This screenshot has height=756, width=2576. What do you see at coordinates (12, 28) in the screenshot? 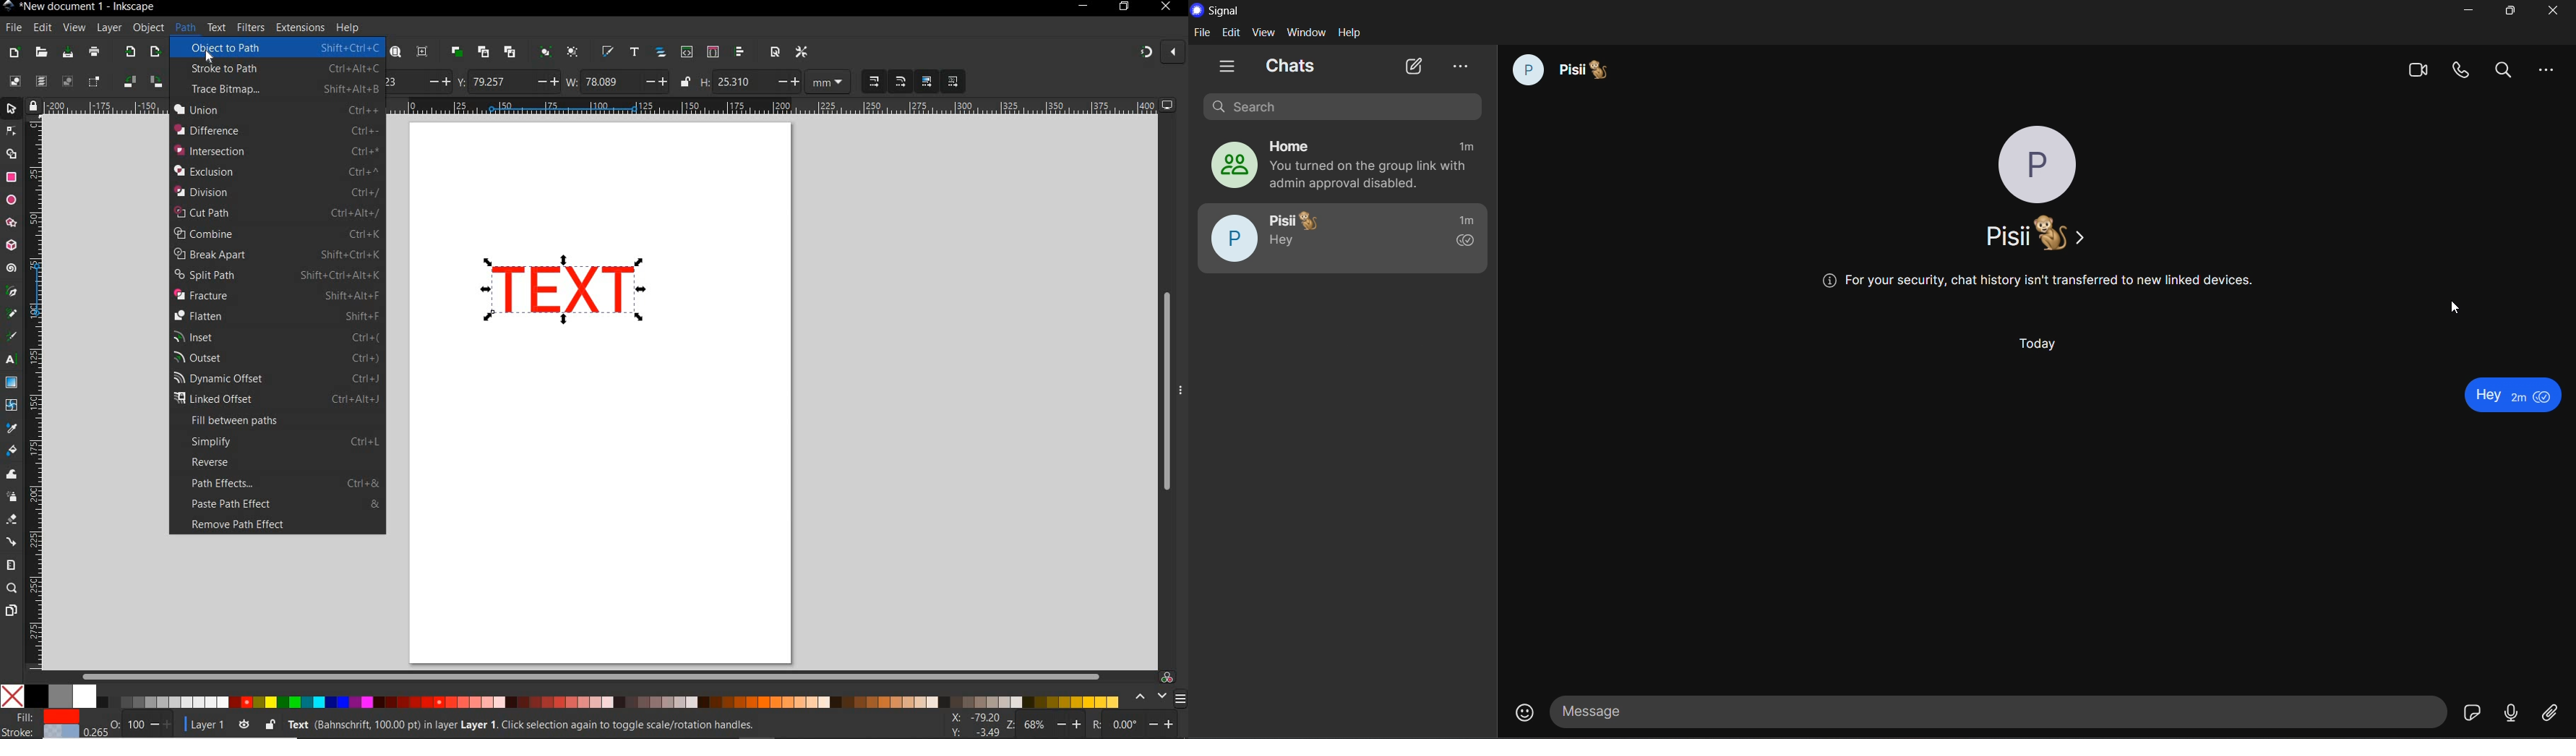
I see `FILE` at bounding box center [12, 28].